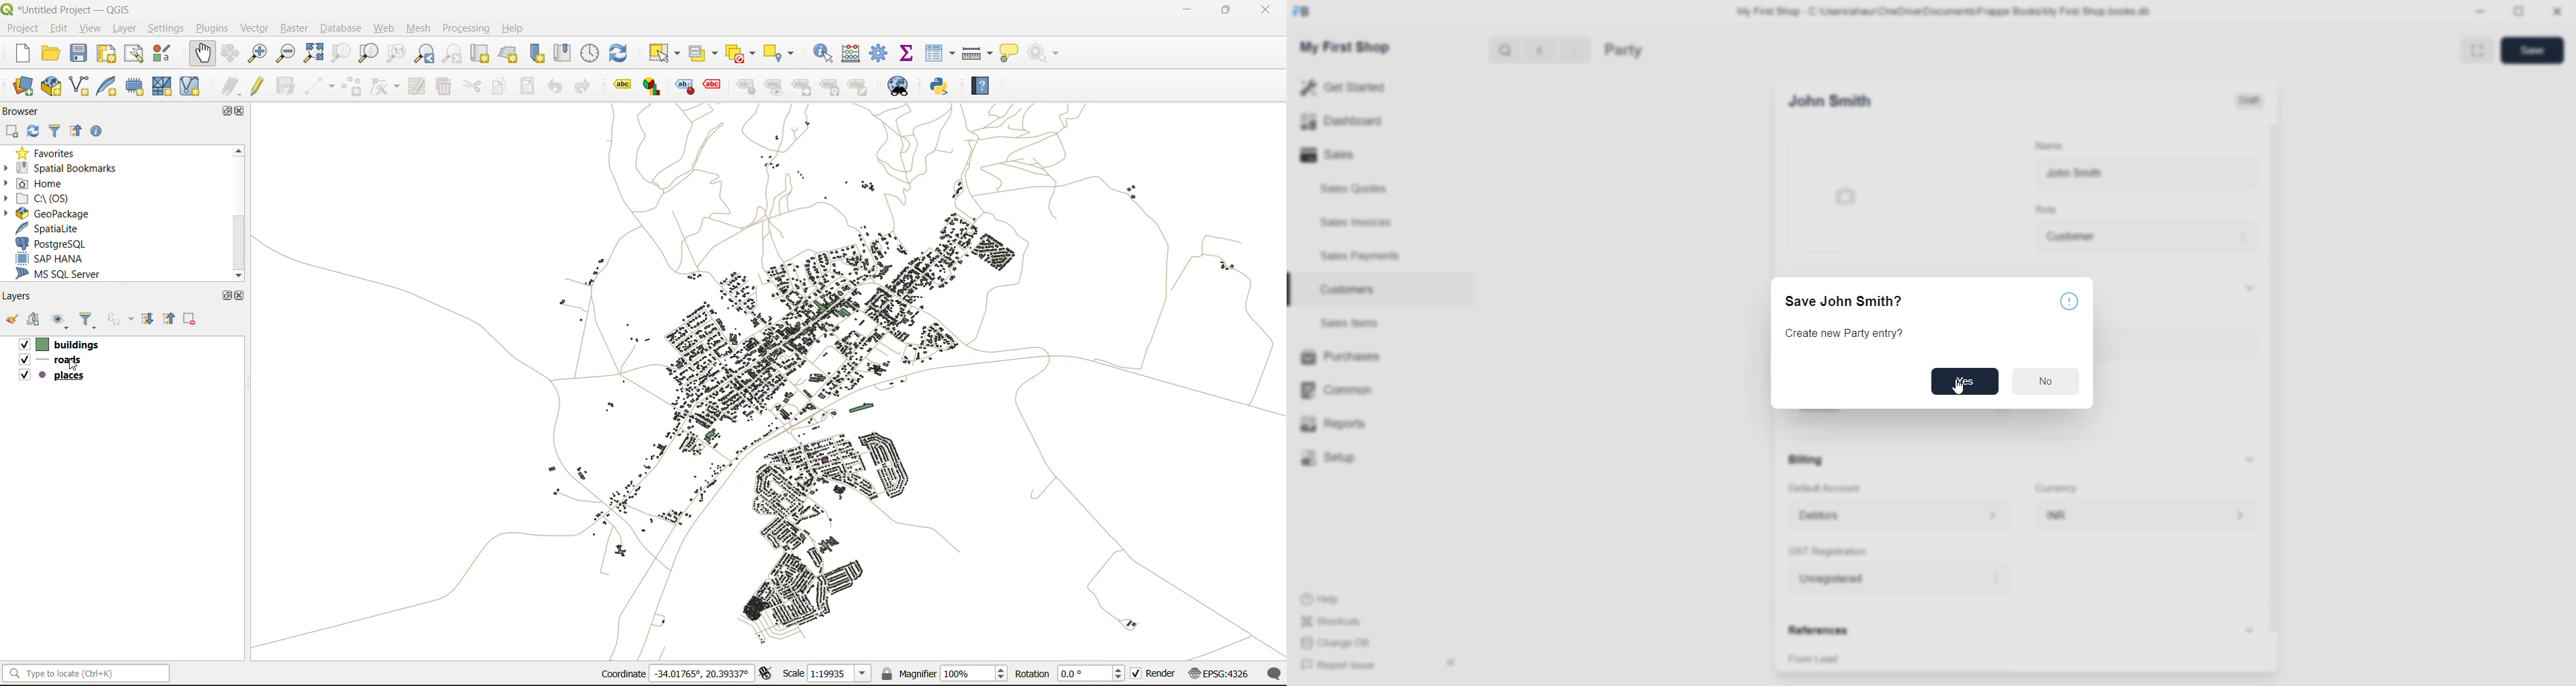 This screenshot has height=700, width=2576. What do you see at coordinates (2130, 237) in the screenshot?
I see `customer` at bounding box center [2130, 237].